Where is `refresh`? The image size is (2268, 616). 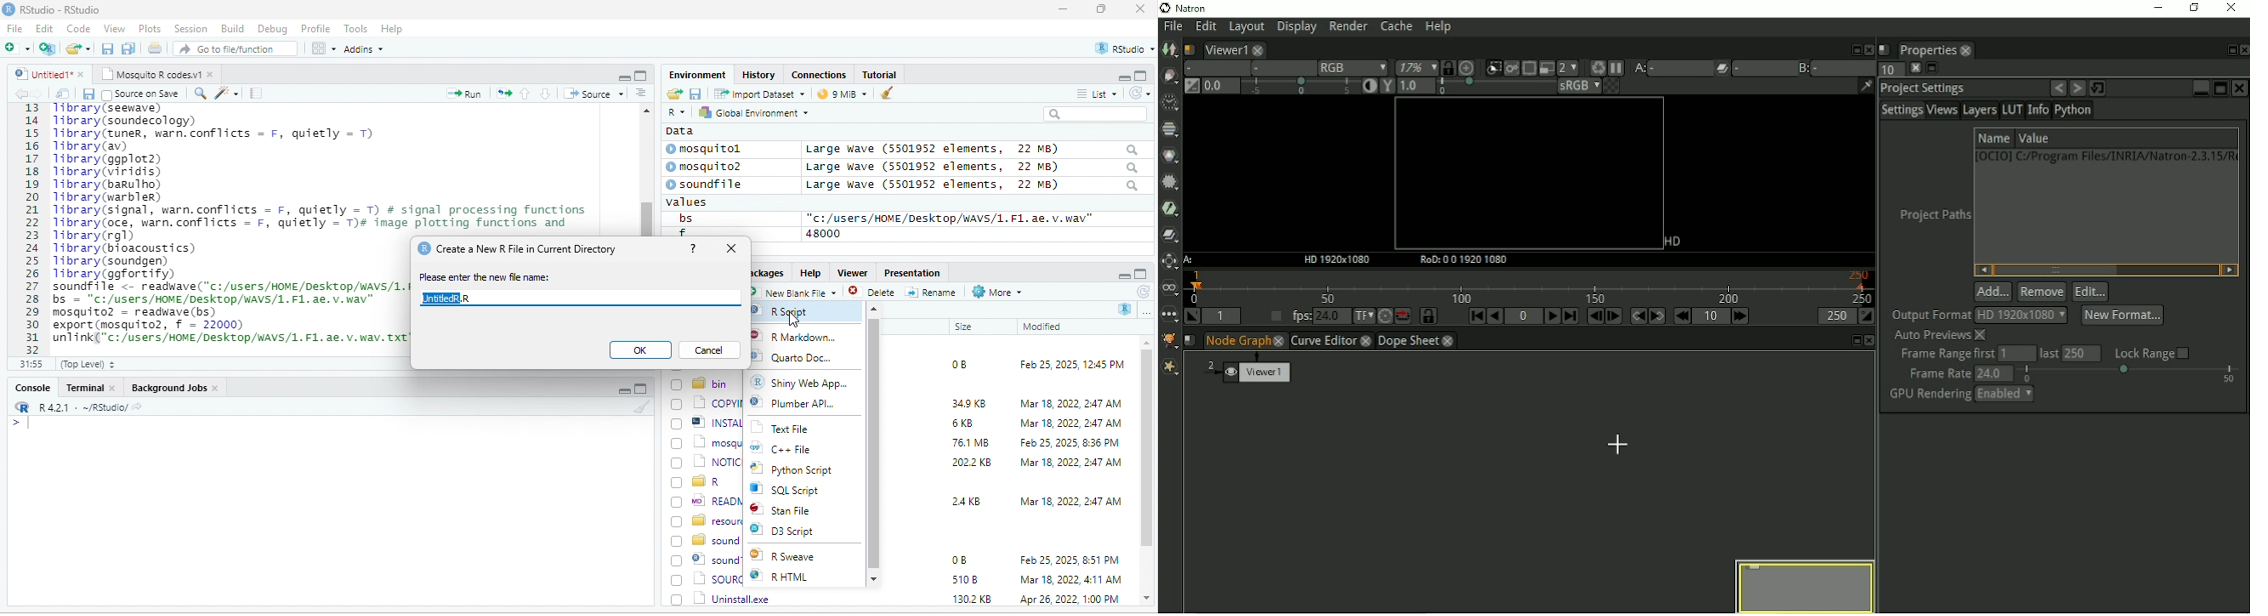 refresh is located at coordinates (1137, 93).